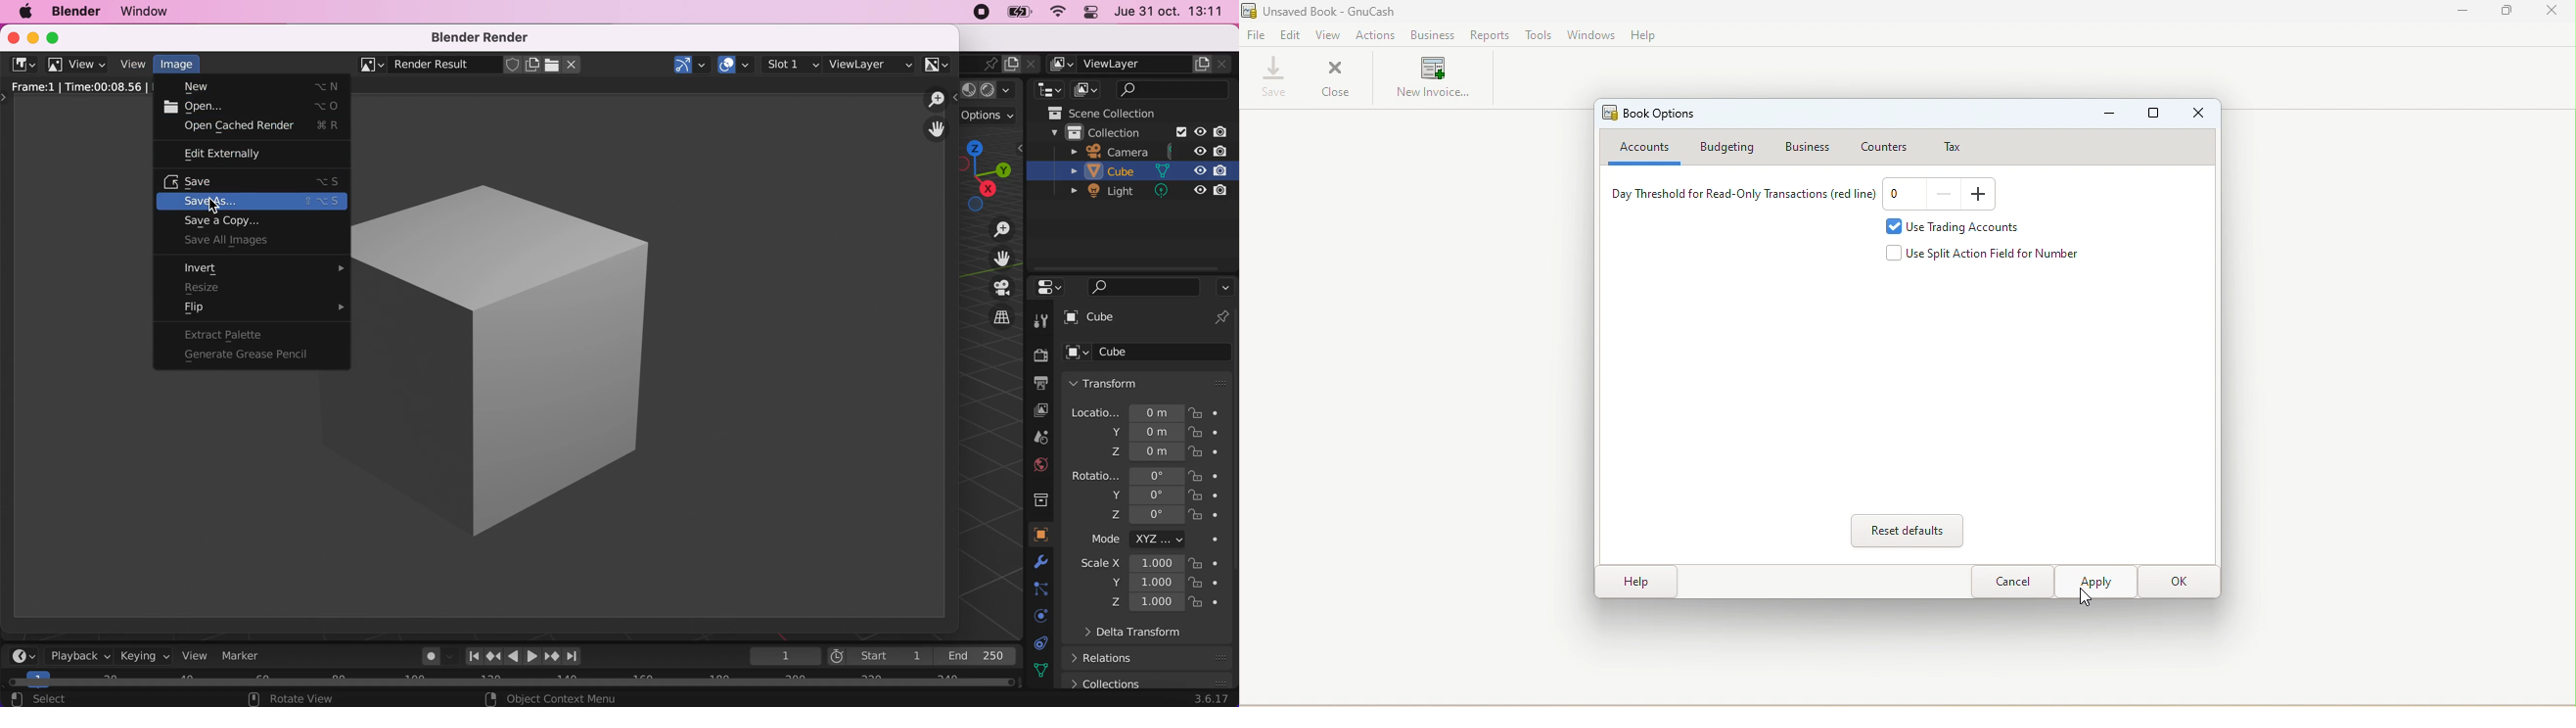 This screenshot has width=2576, height=728. Describe the element at coordinates (1137, 541) in the screenshot. I see `mode` at that location.